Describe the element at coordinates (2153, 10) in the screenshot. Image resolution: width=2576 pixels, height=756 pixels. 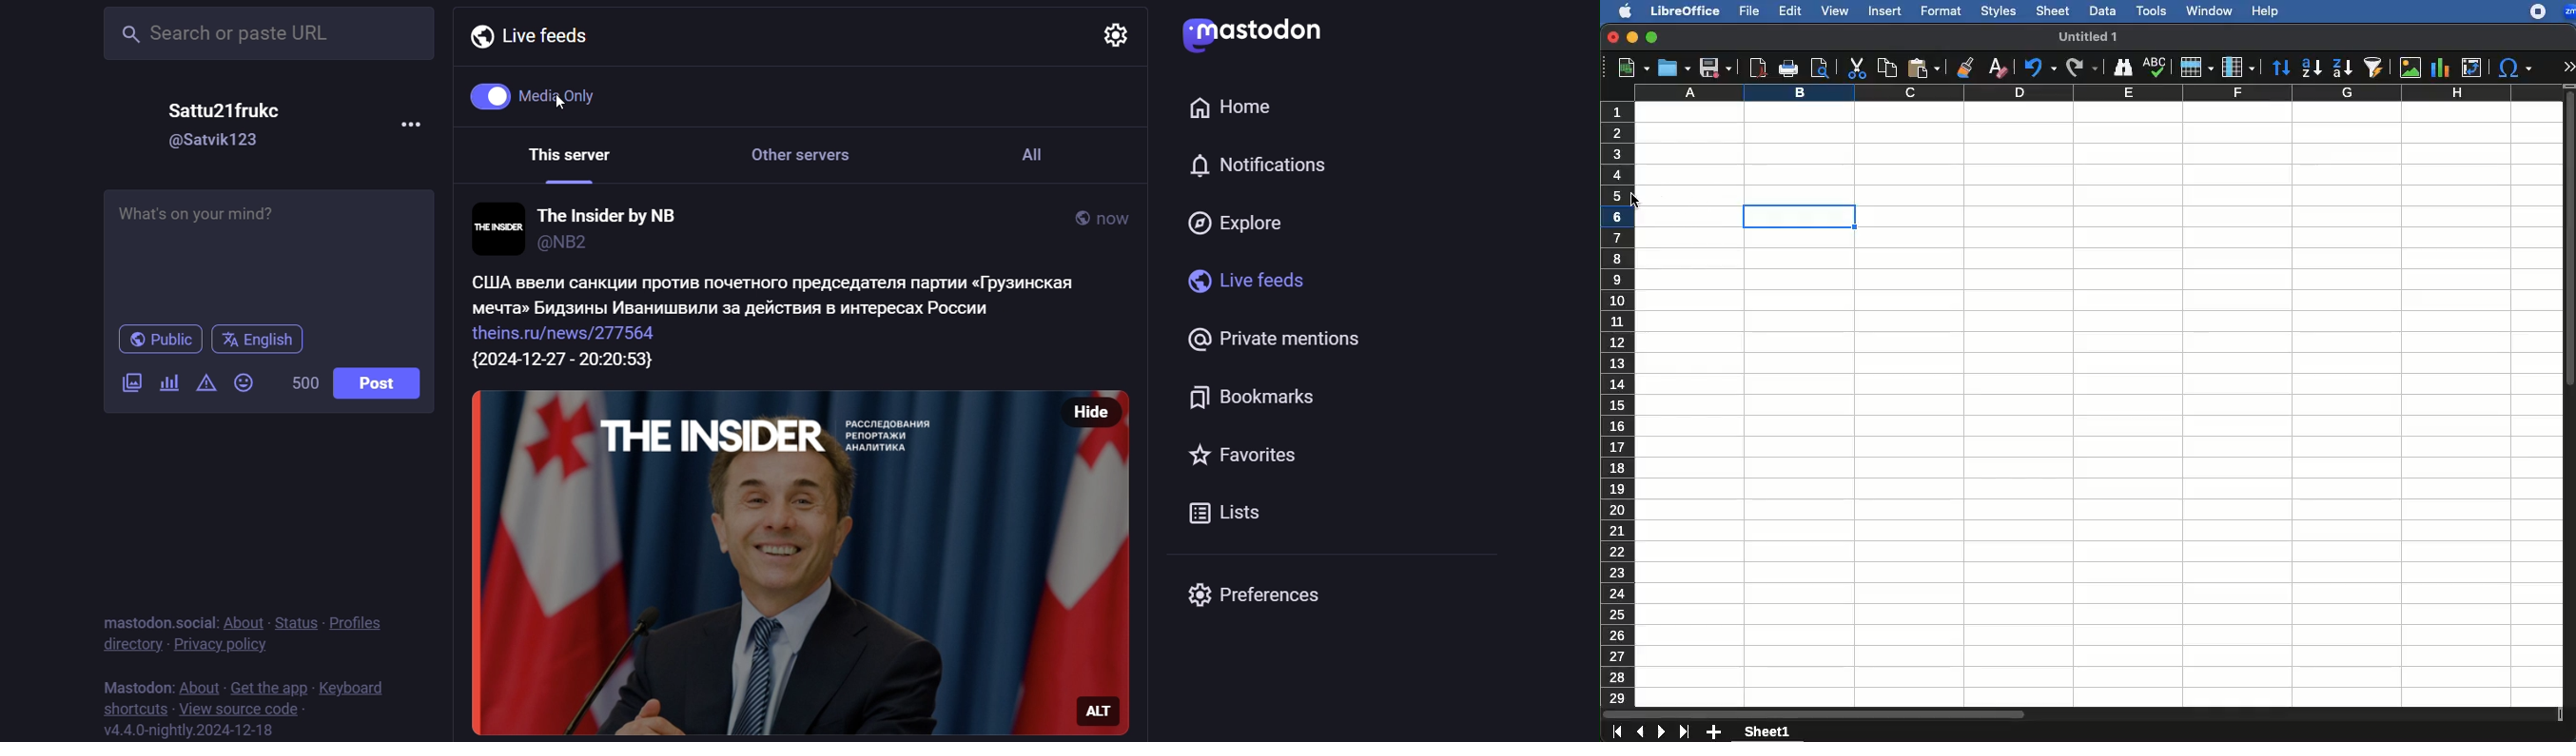
I see `tools` at that location.